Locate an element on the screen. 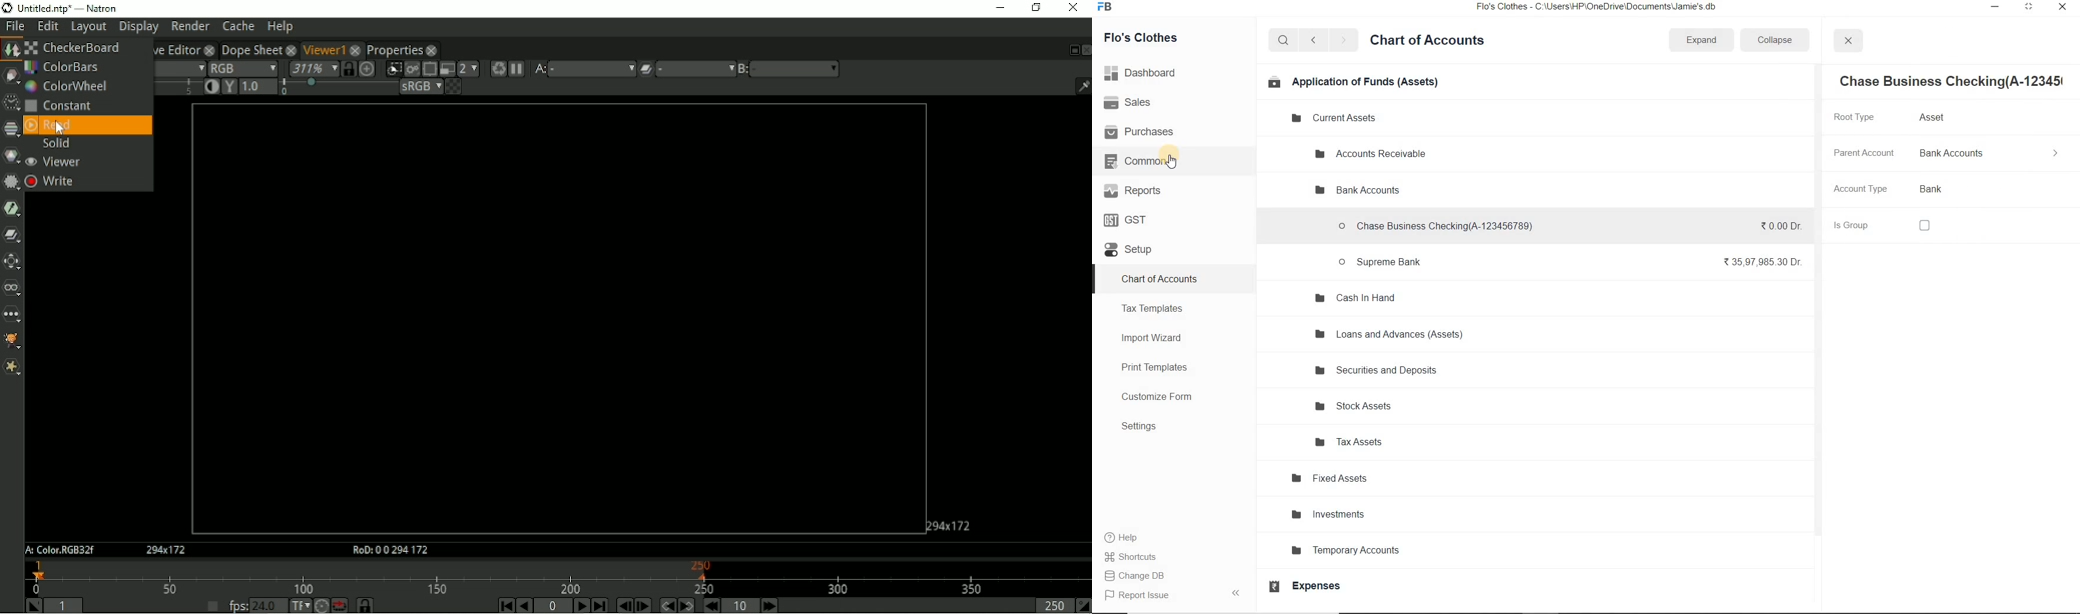 This screenshot has height=616, width=2100. chart of Accounts is located at coordinates (1170, 280).